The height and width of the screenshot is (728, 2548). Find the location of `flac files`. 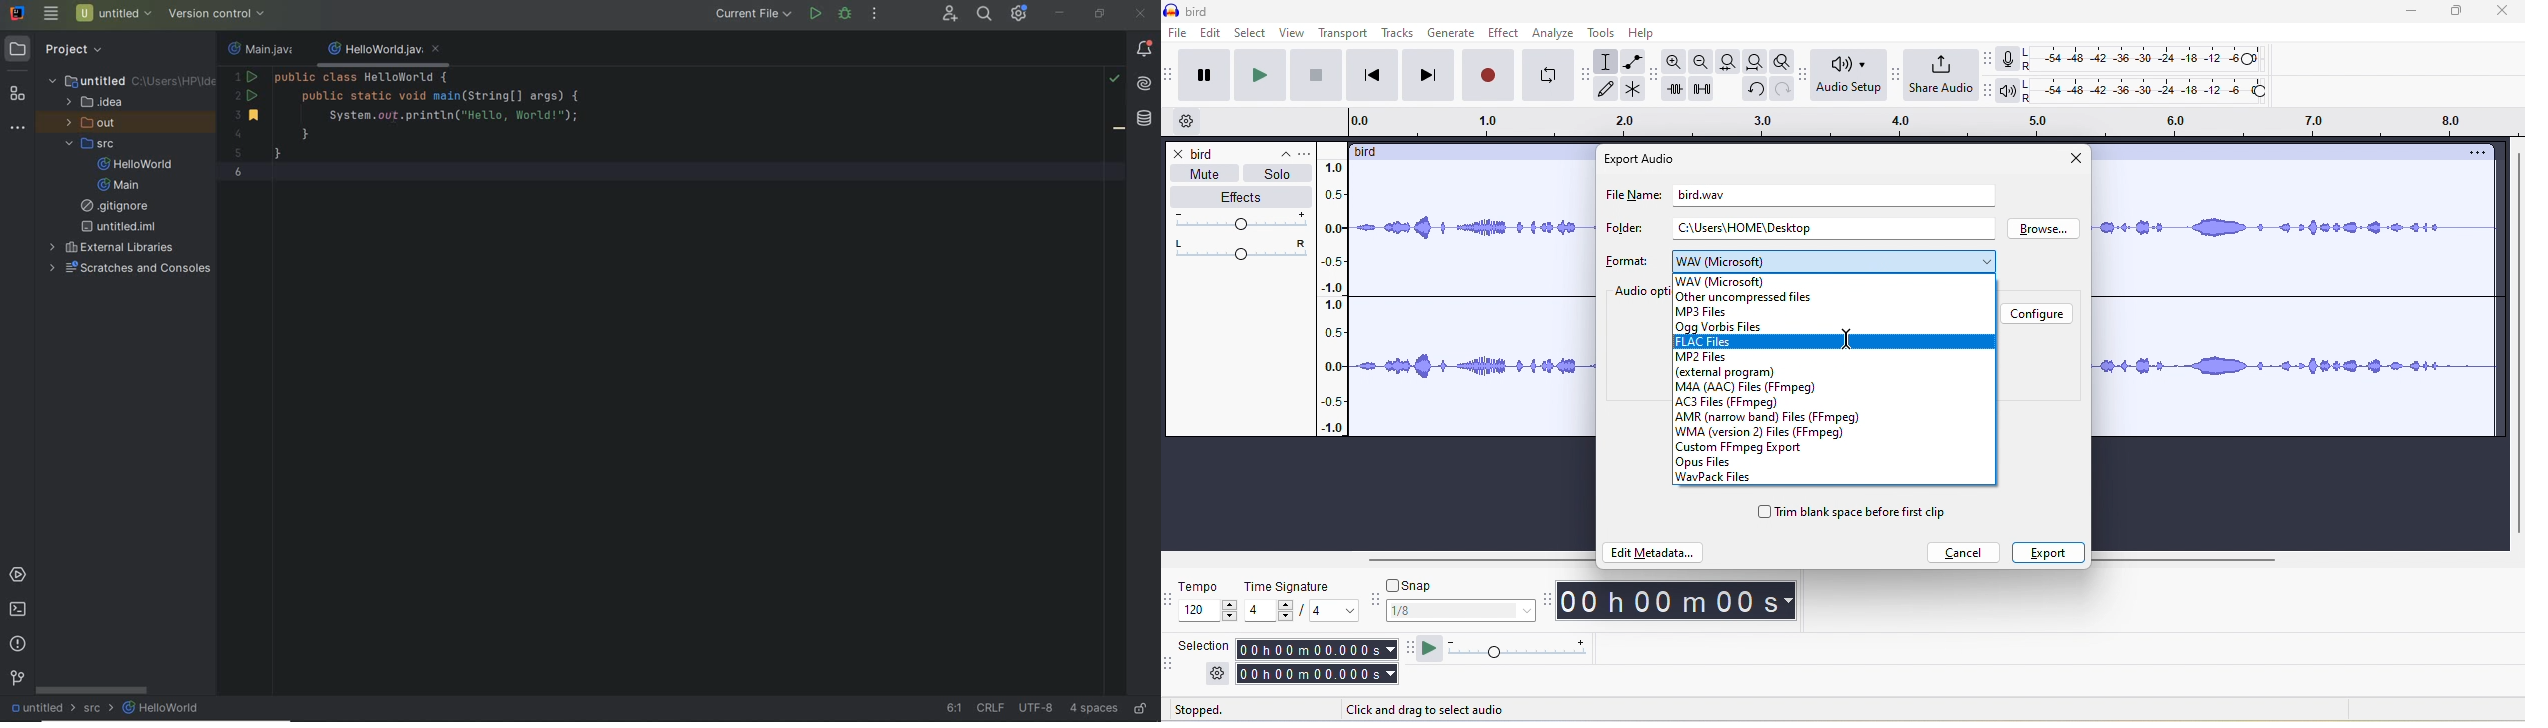

flac files is located at coordinates (1837, 341).